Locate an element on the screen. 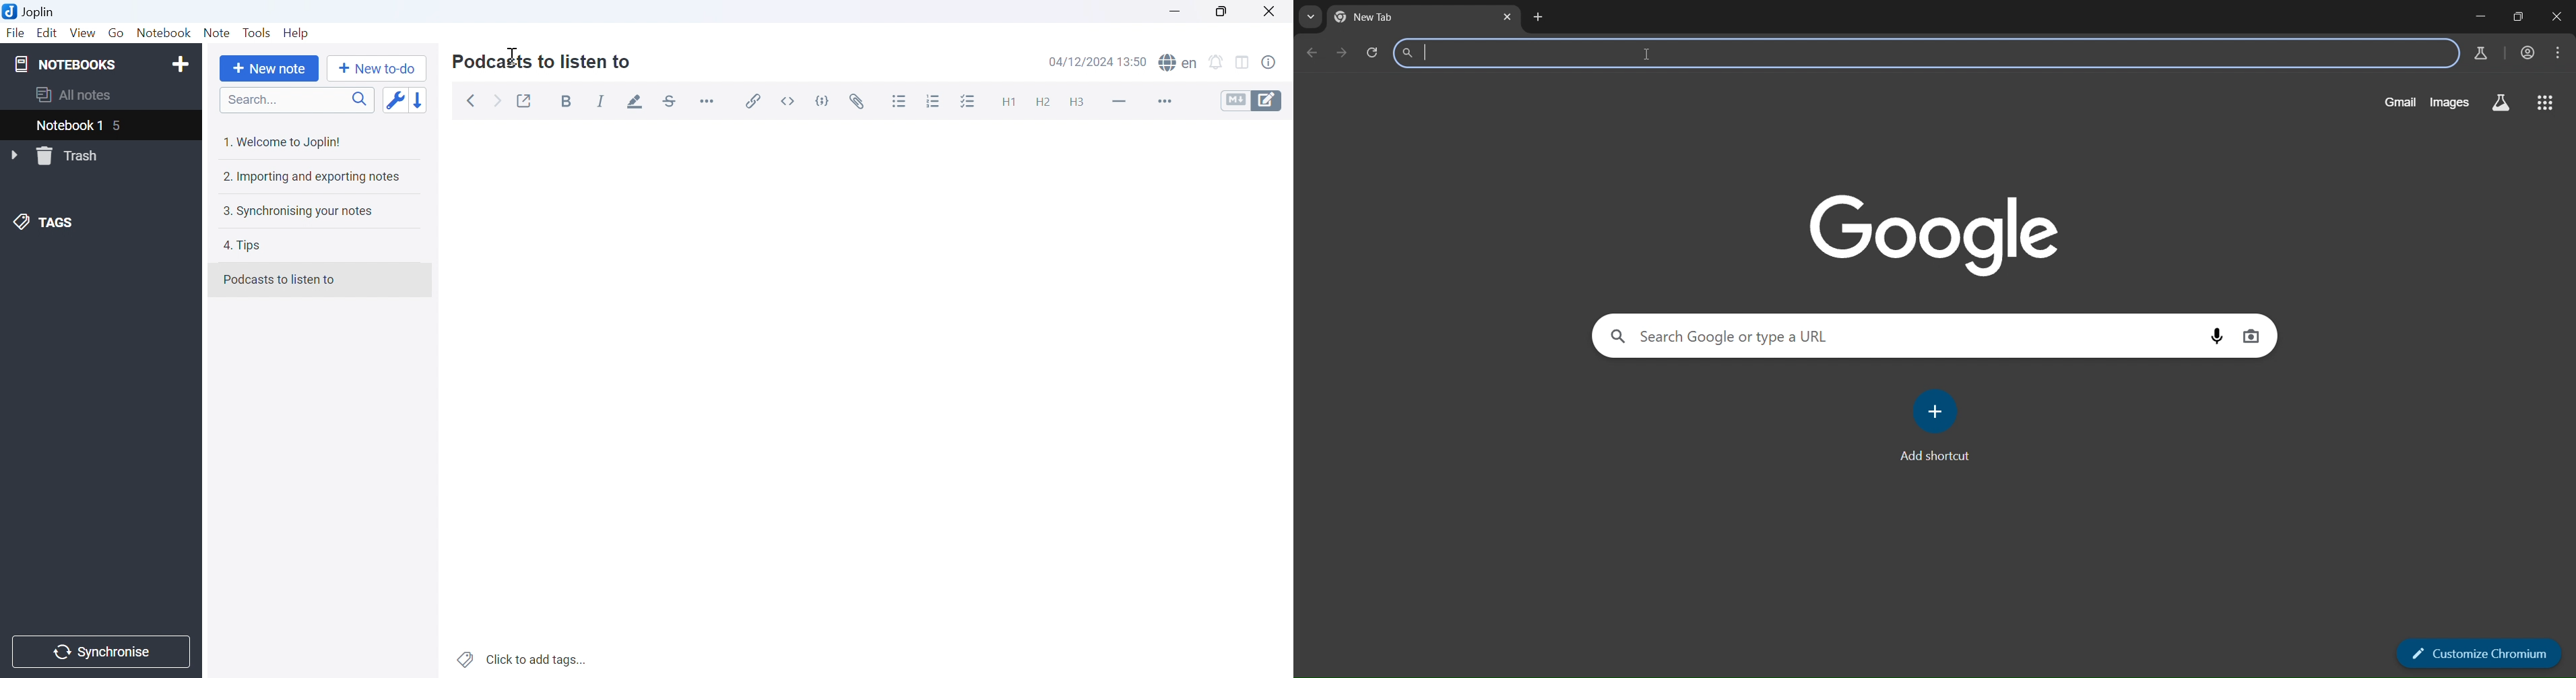 This screenshot has width=2576, height=700. search tab is located at coordinates (1310, 18).